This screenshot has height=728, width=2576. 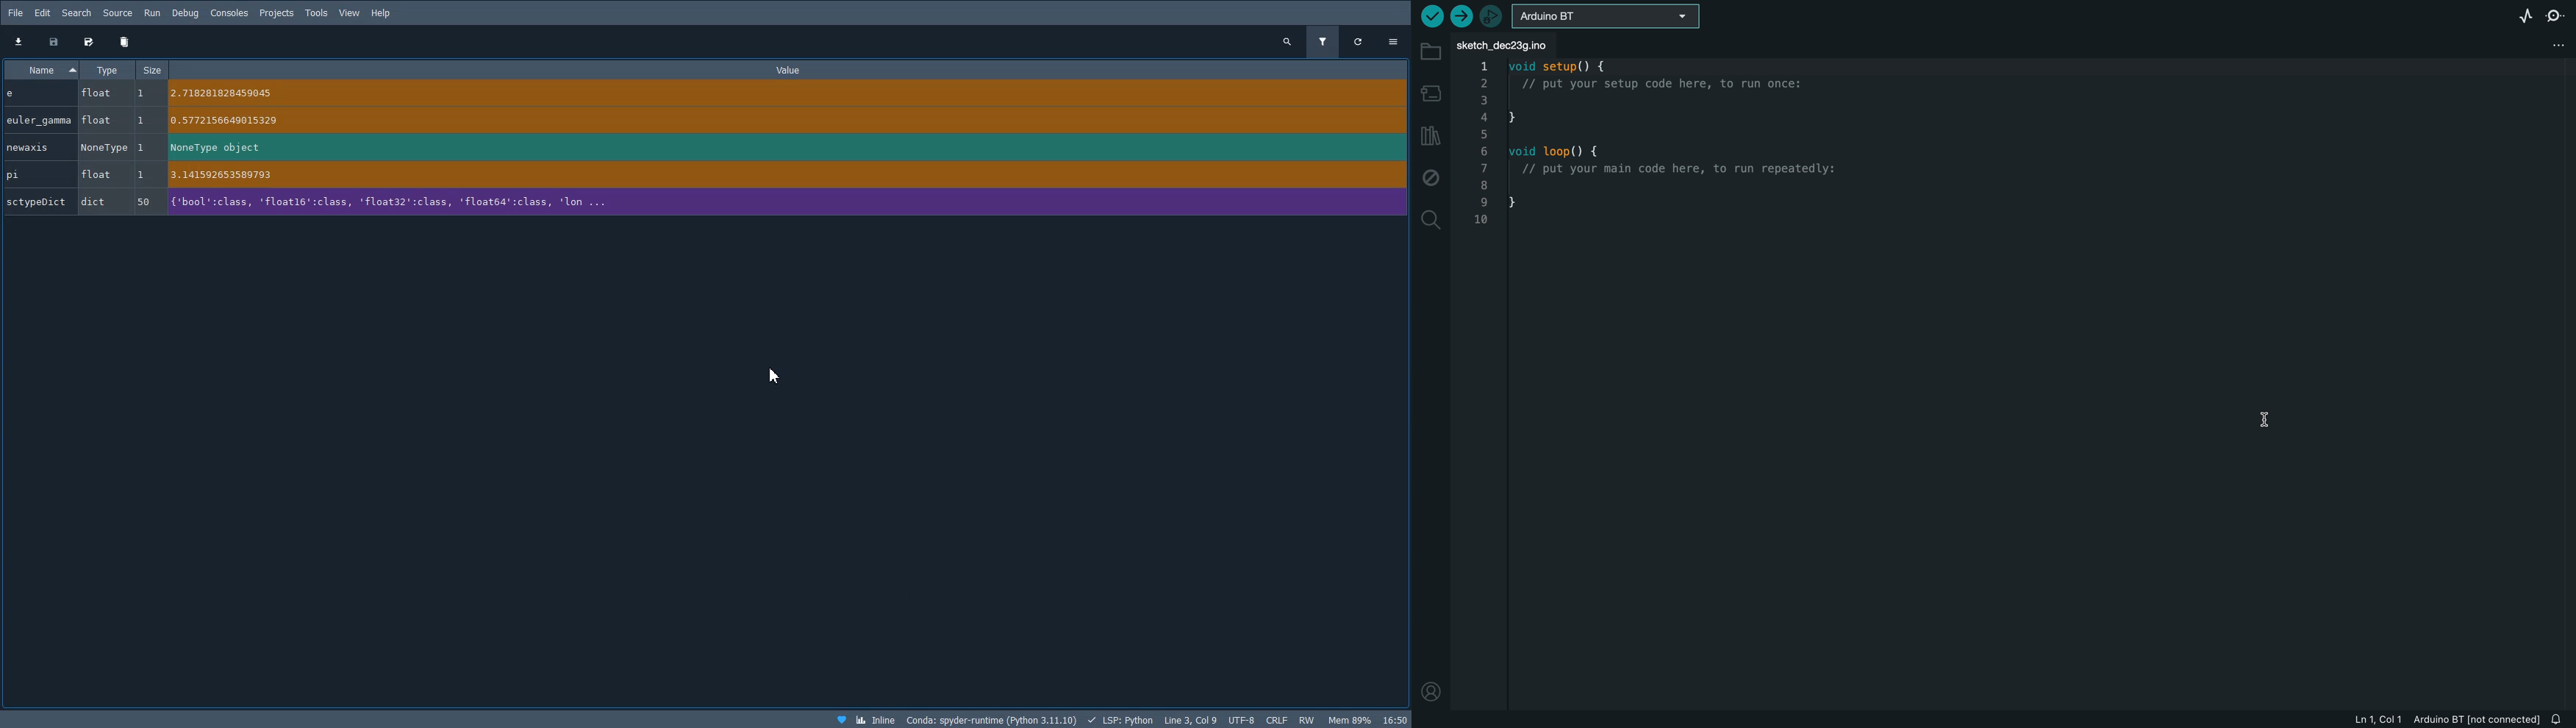 What do you see at coordinates (316, 12) in the screenshot?
I see `Tools` at bounding box center [316, 12].